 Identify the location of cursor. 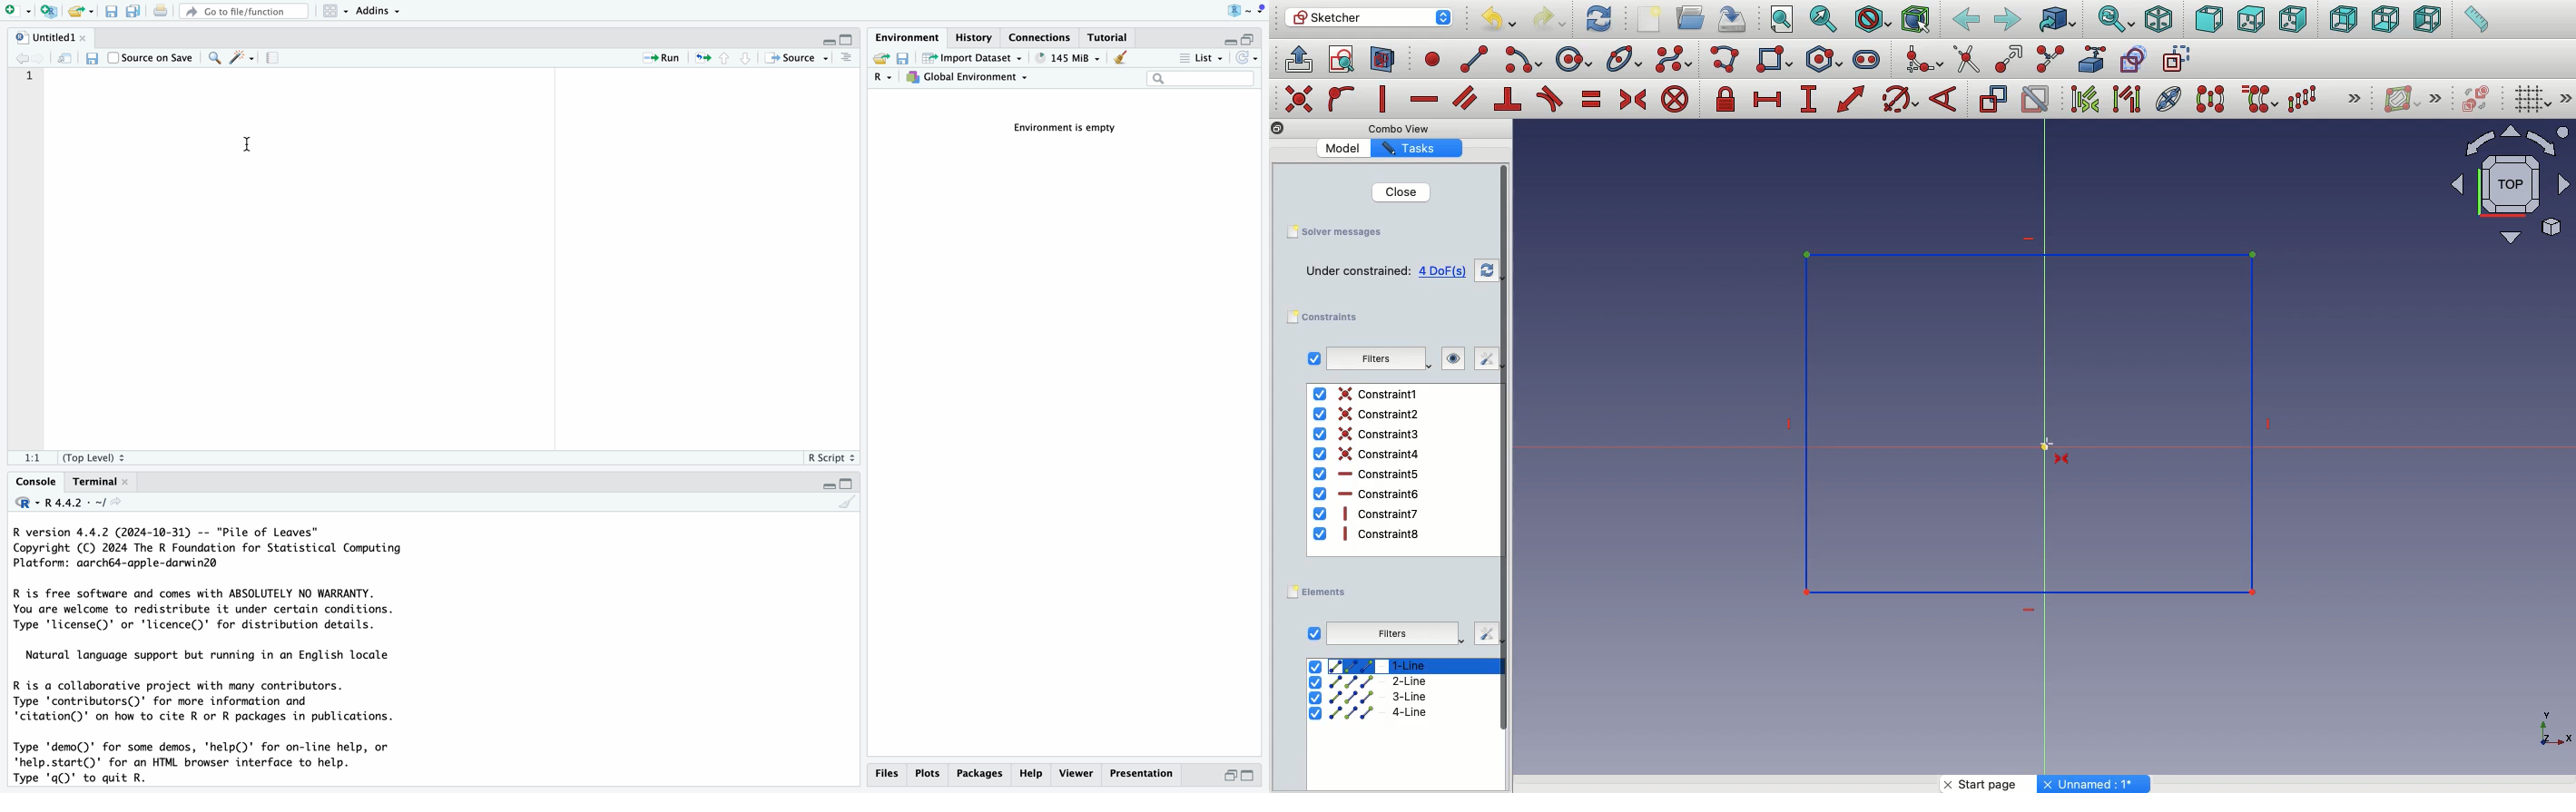
(249, 148).